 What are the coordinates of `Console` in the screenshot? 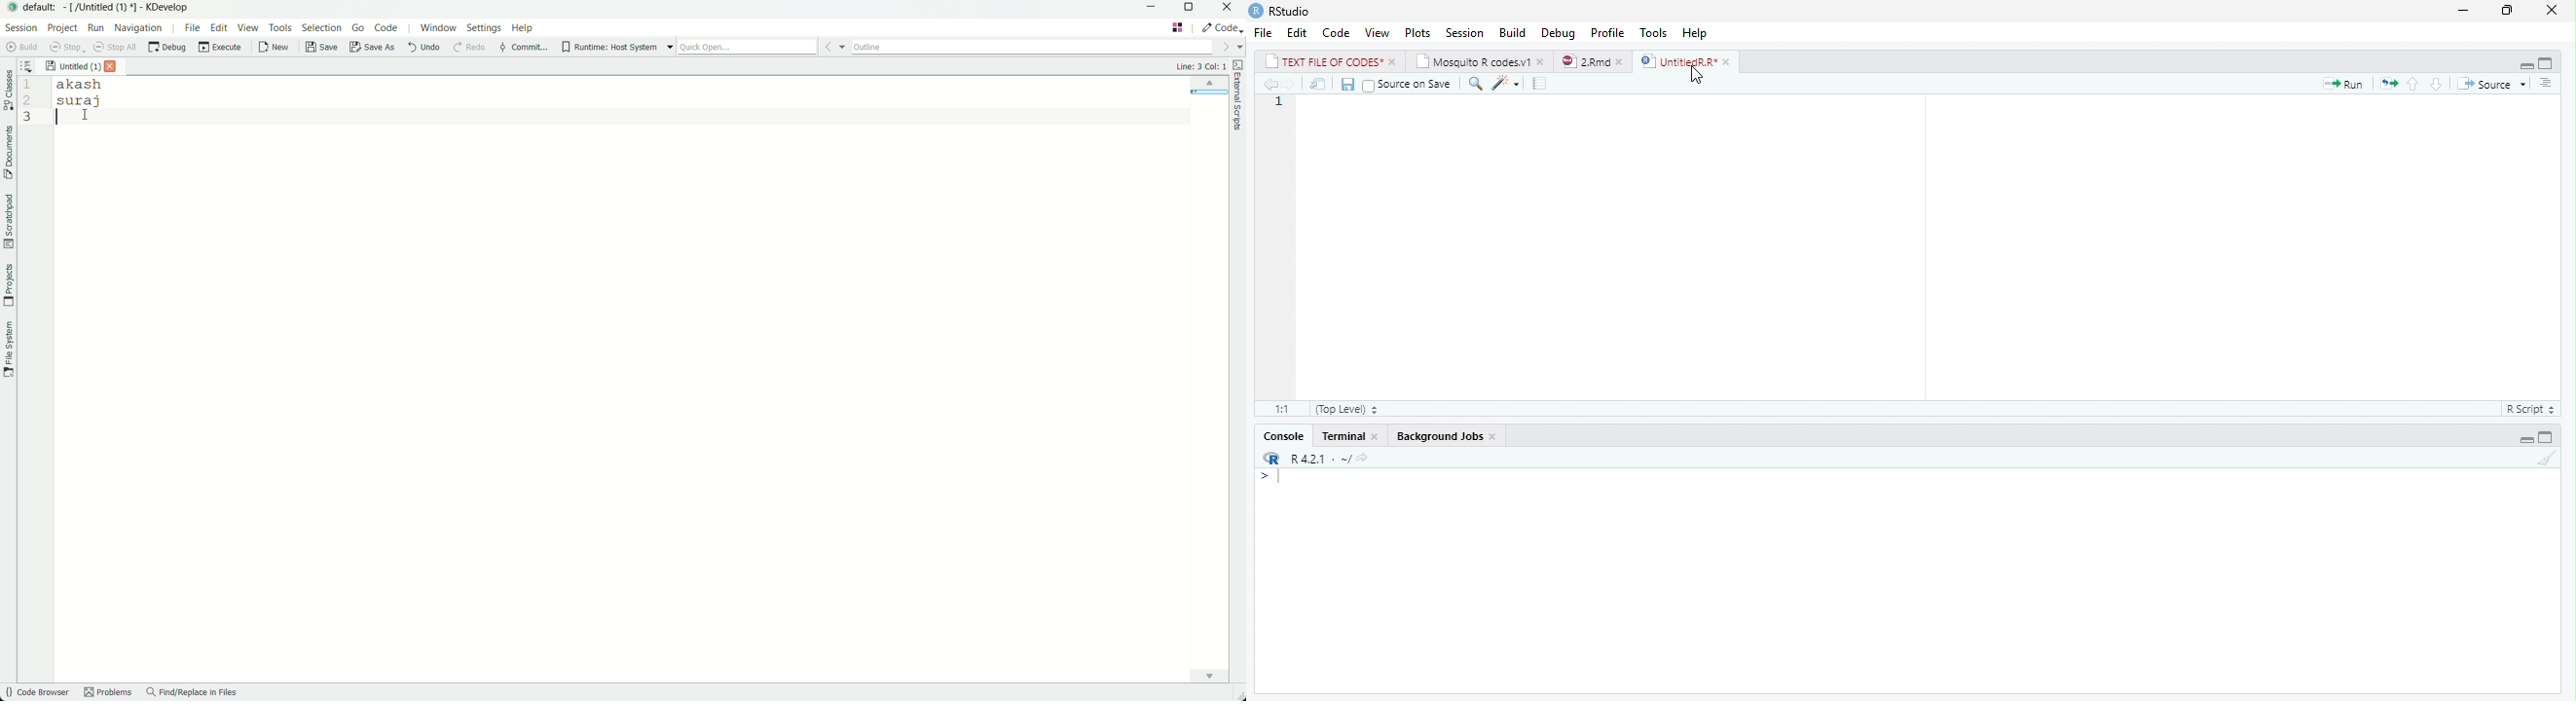 It's located at (1282, 436).